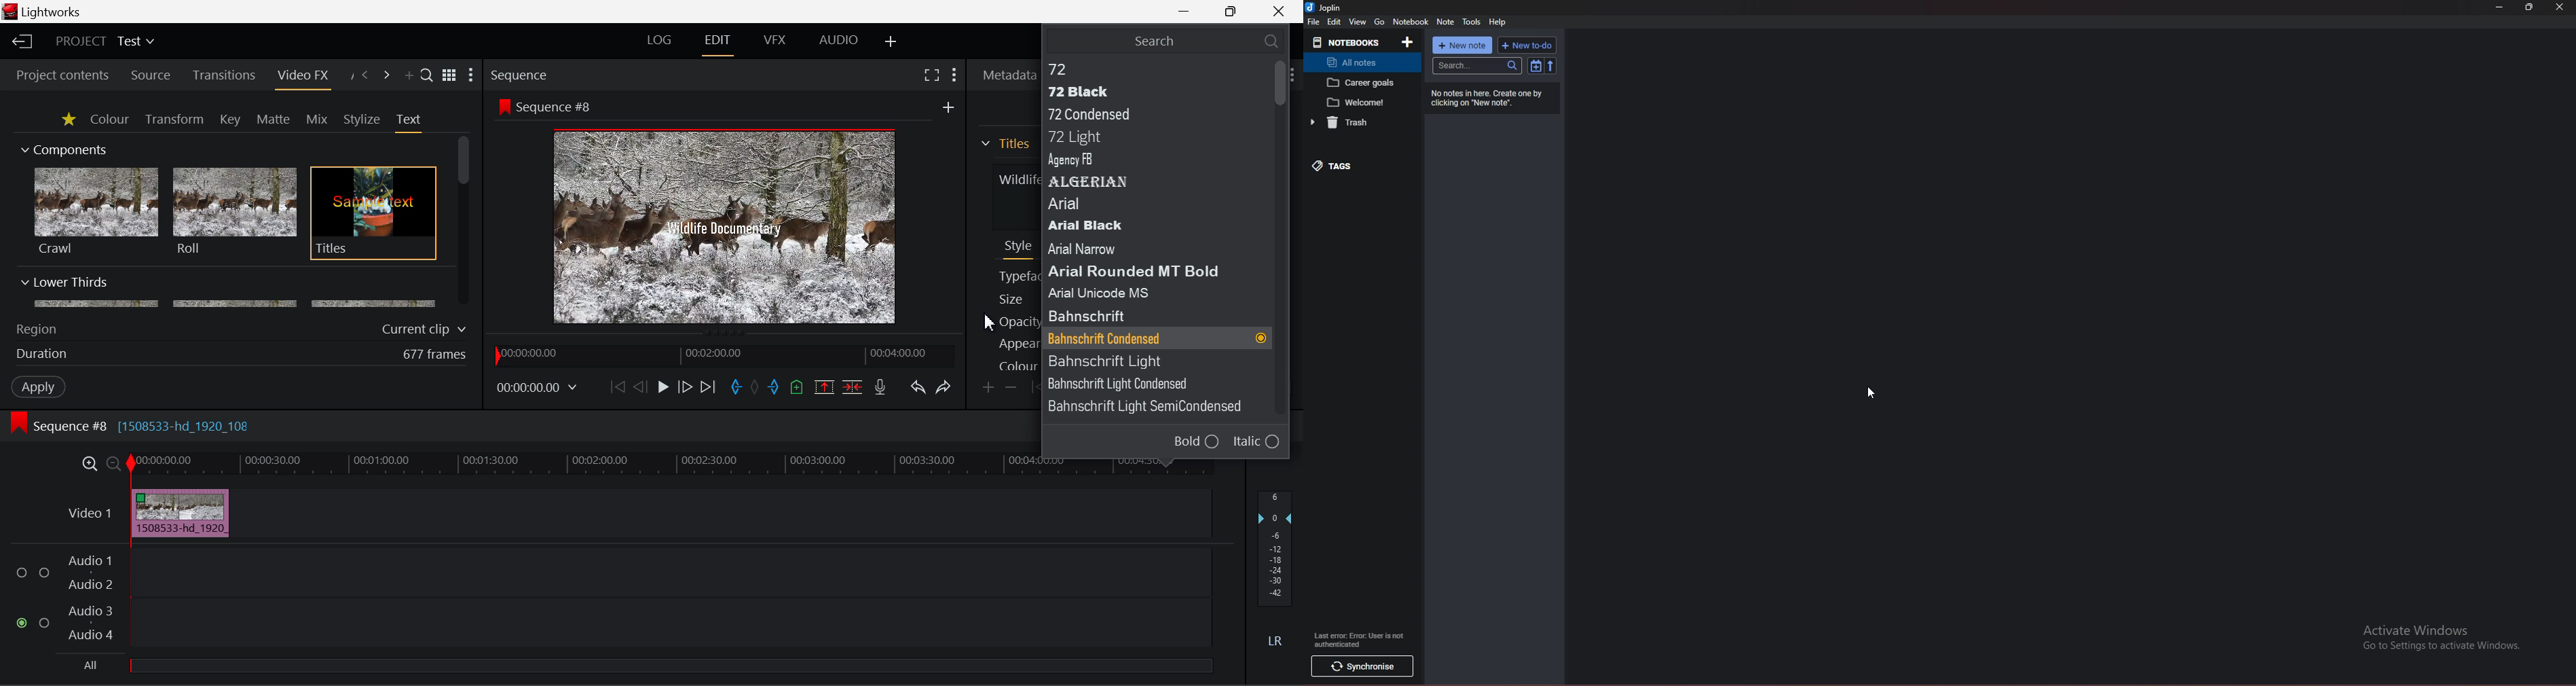 This screenshot has width=2576, height=700. I want to click on notebooks, so click(1348, 42).